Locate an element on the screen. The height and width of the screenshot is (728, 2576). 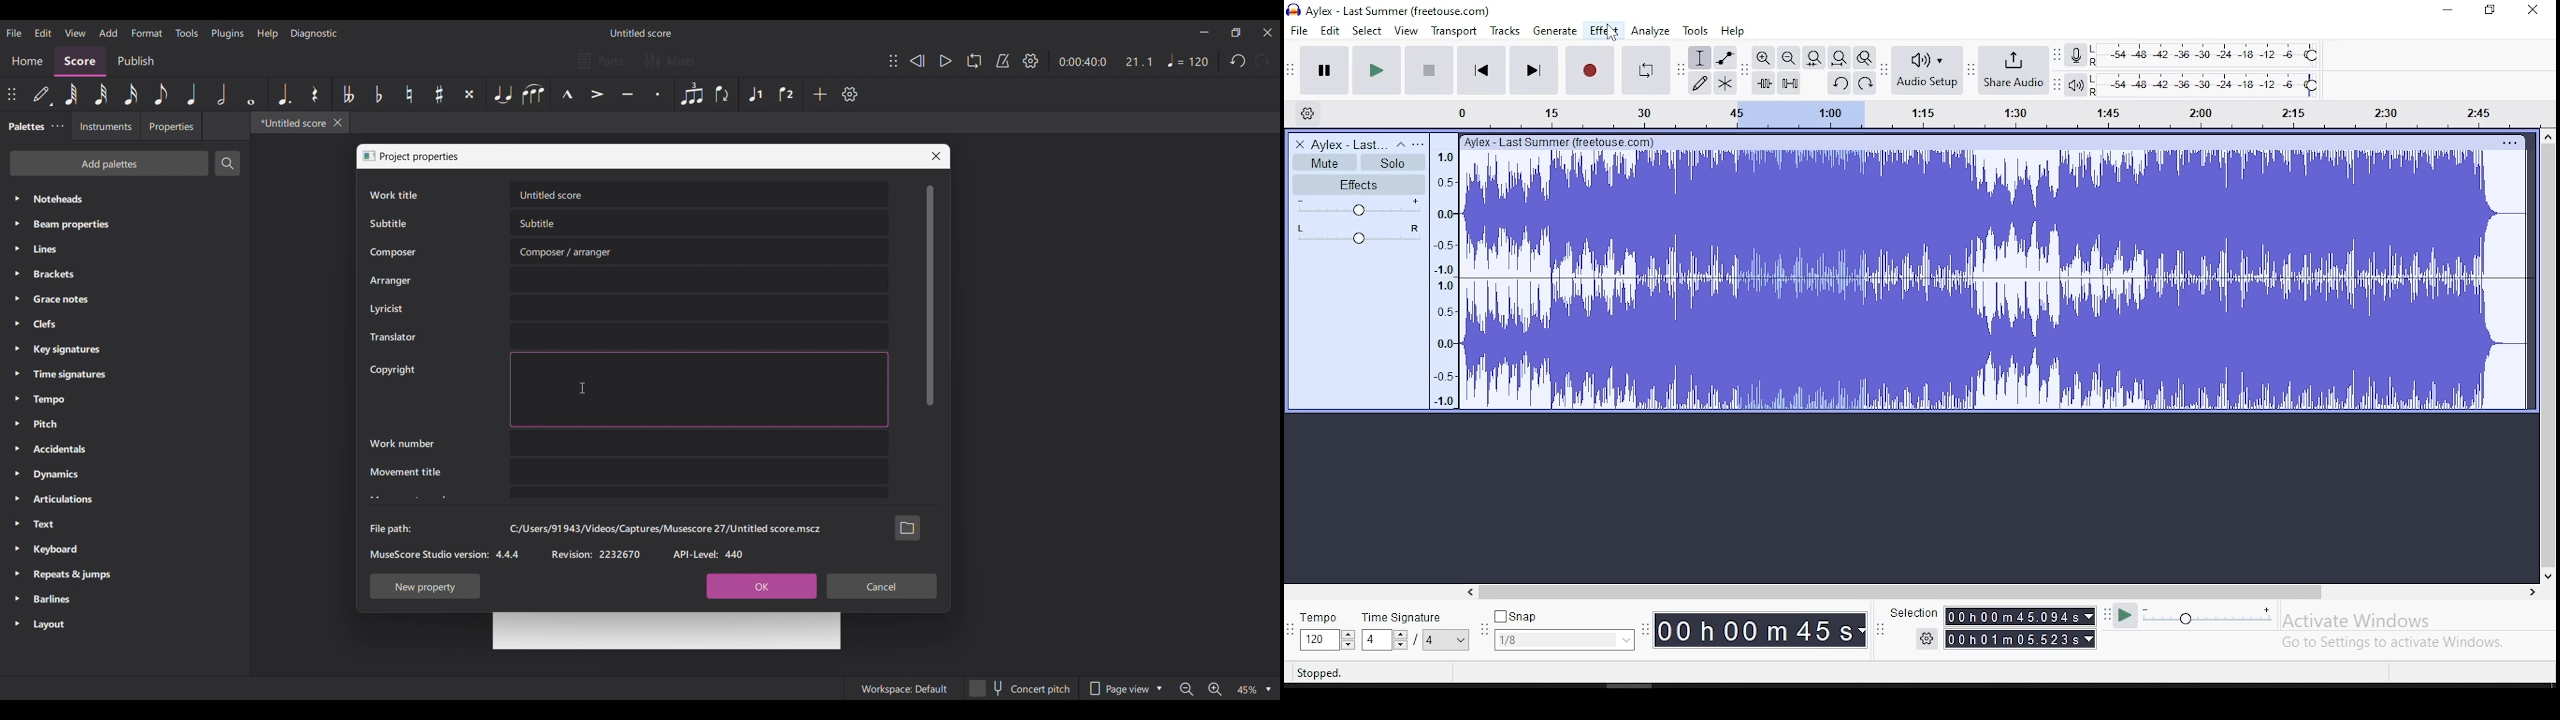
effects is located at coordinates (1360, 184).